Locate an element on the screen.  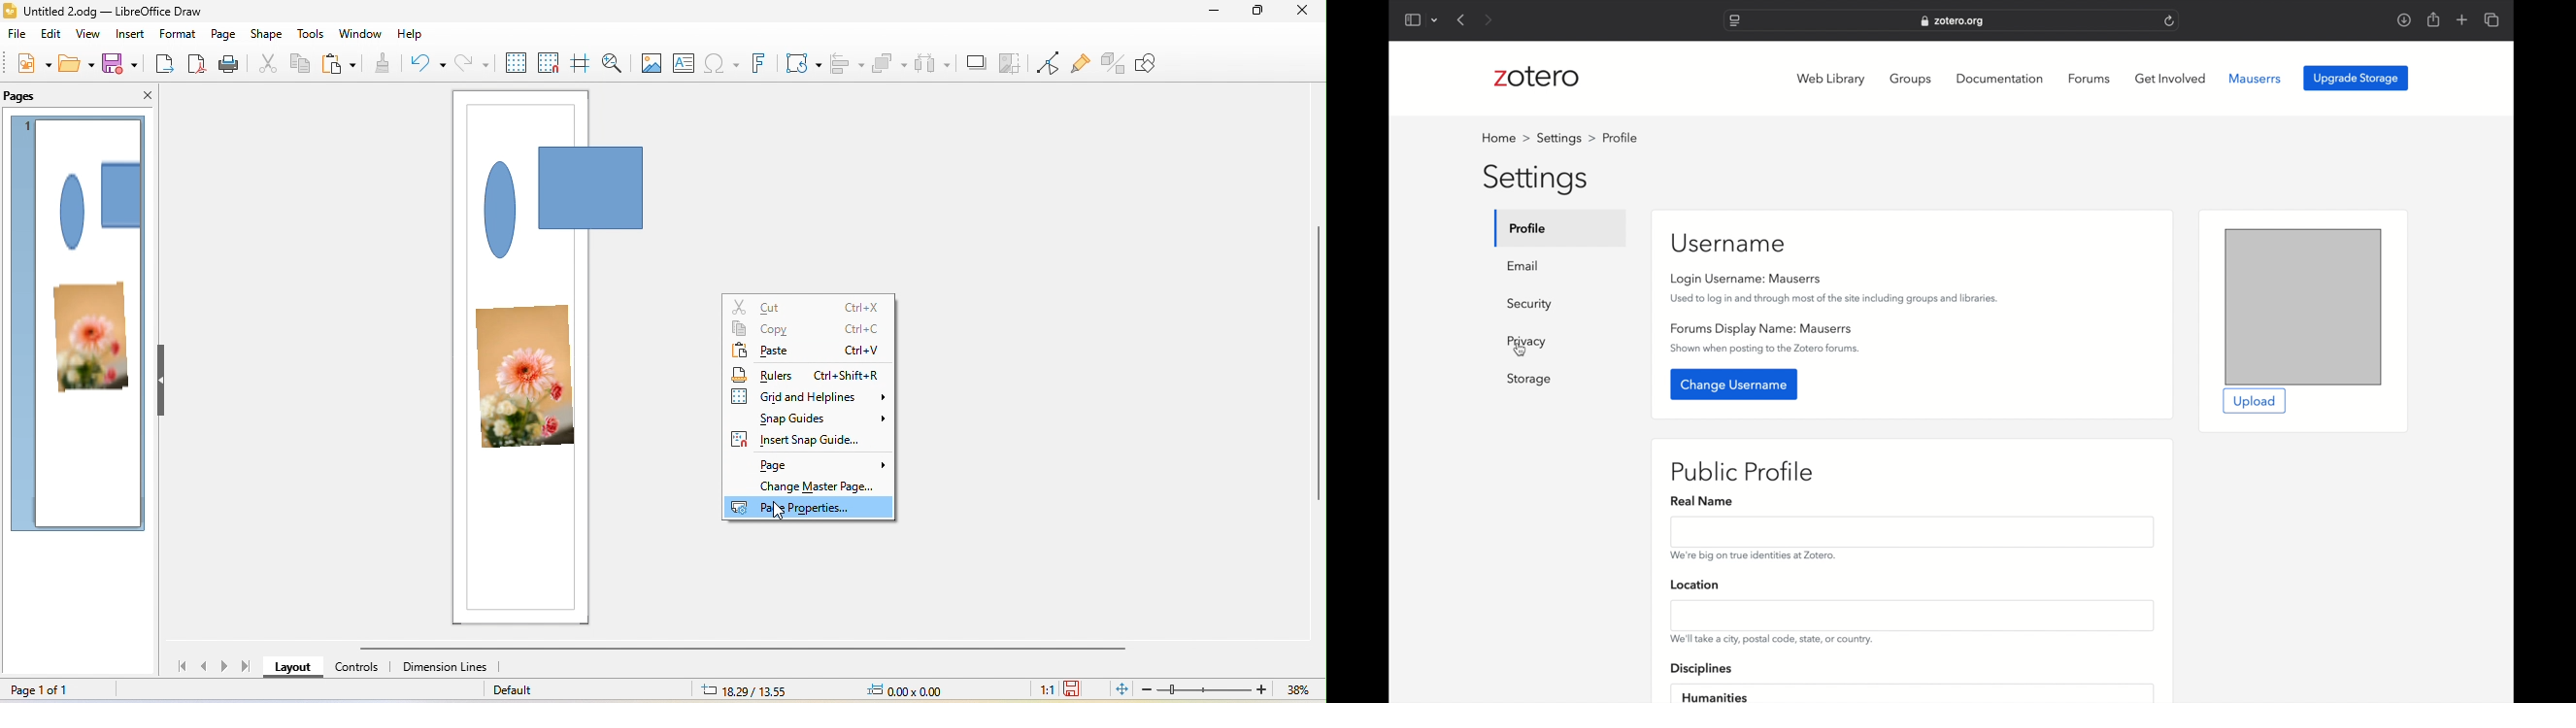
maximize is located at coordinates (1256, 16).